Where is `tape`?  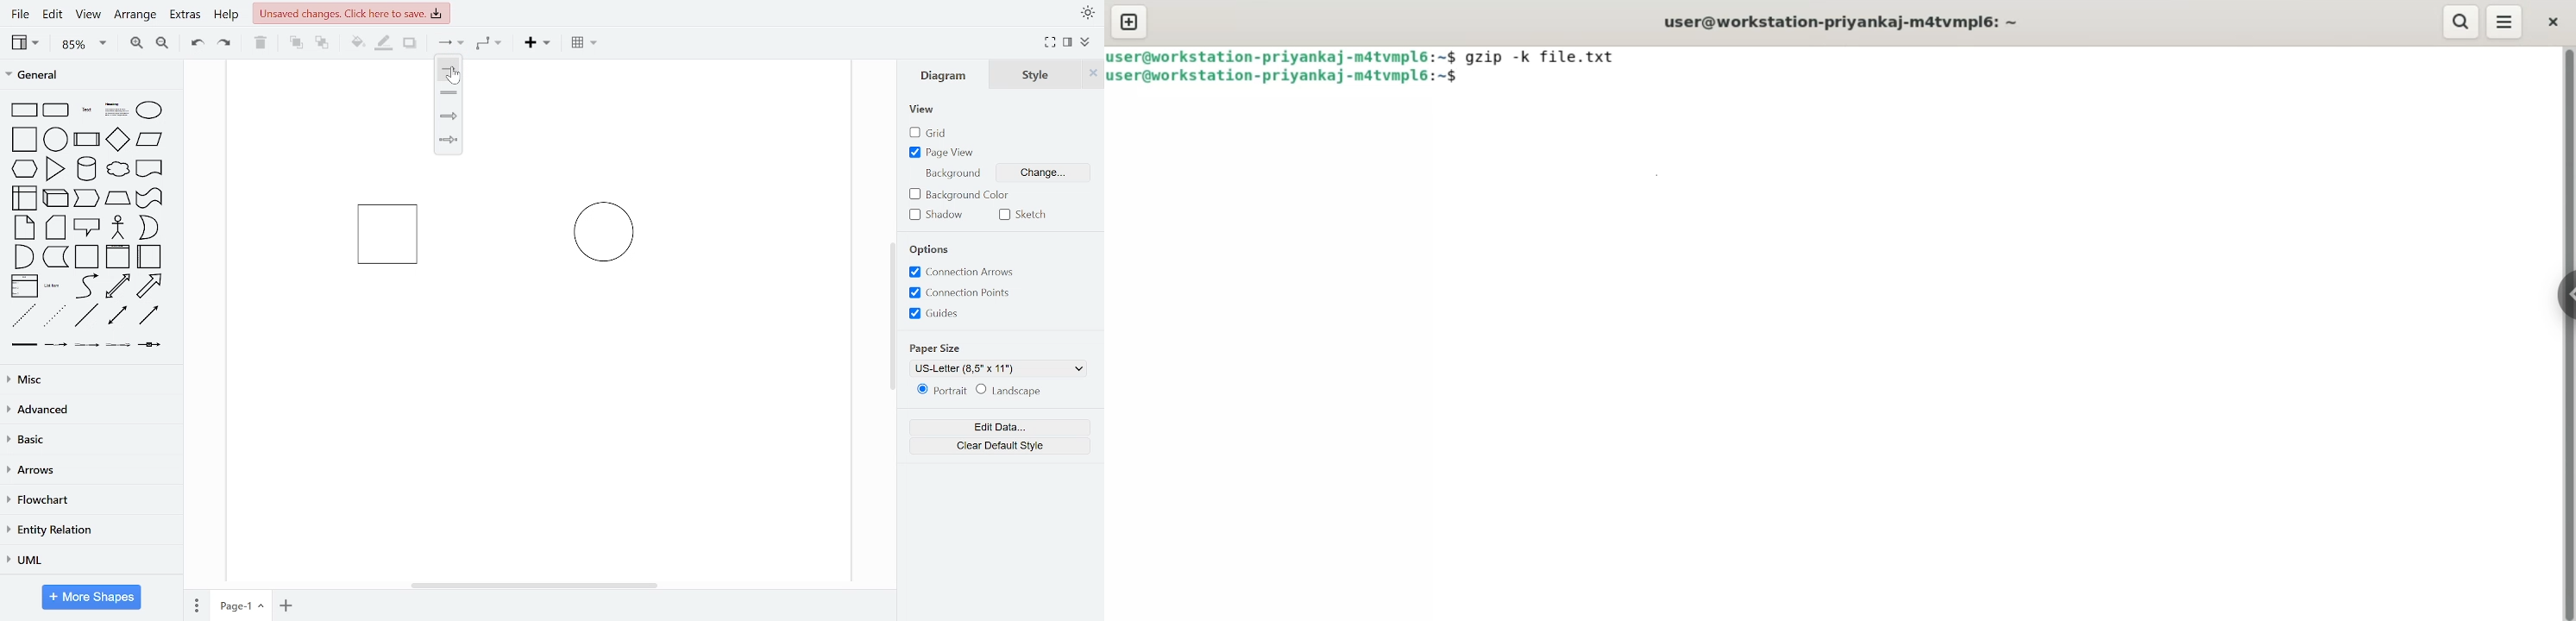 tape is located at coordinates (148, 198).